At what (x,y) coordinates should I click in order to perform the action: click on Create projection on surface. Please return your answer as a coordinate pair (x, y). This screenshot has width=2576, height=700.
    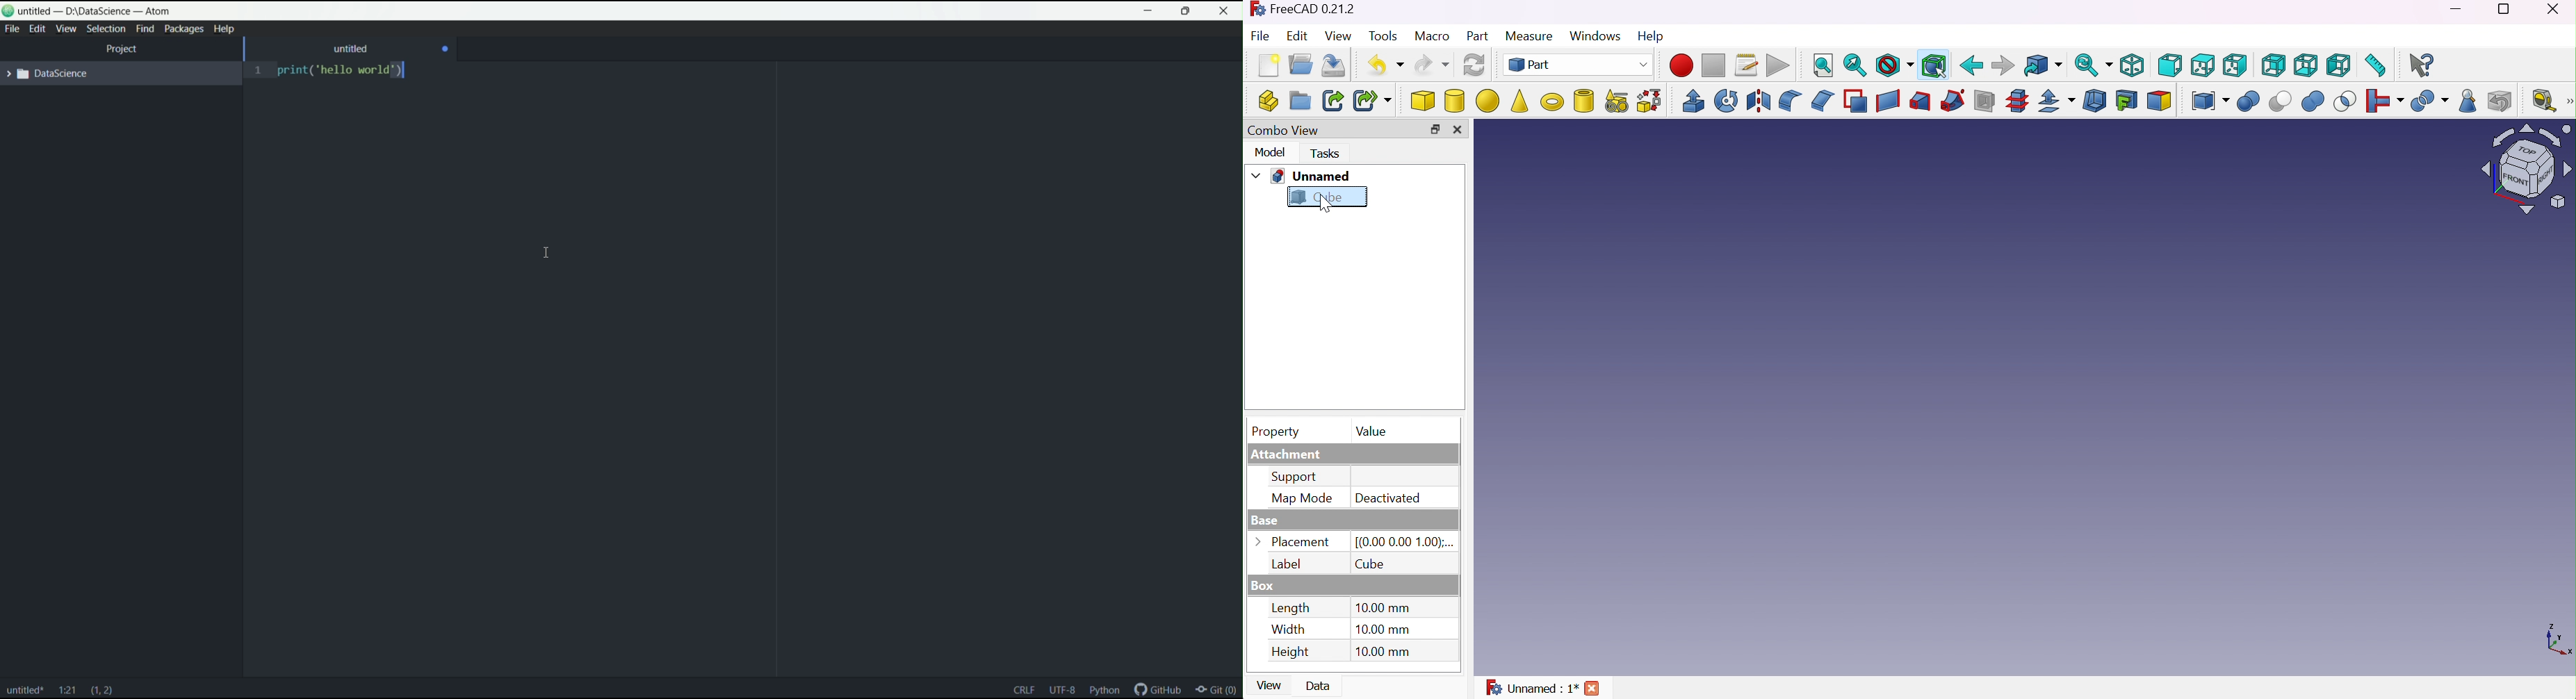
    Looking at the image, I should click on (2126, 101).